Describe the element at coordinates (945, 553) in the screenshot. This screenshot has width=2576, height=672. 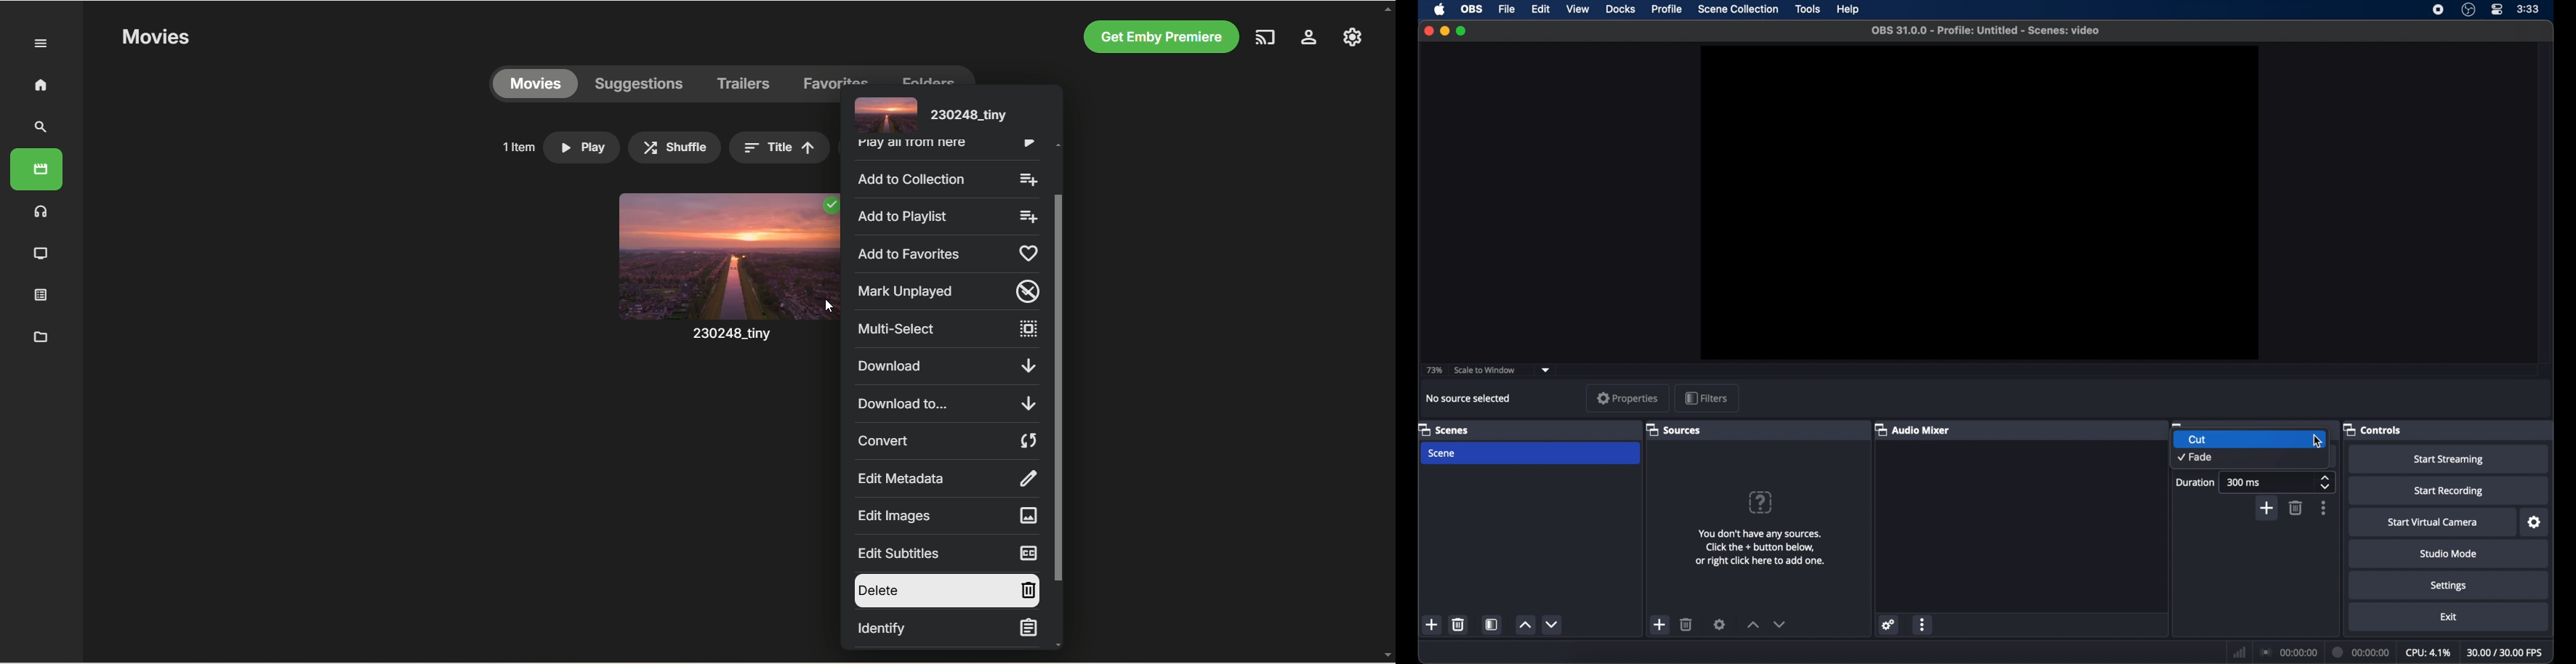
I see `edit subtitles` at that location.